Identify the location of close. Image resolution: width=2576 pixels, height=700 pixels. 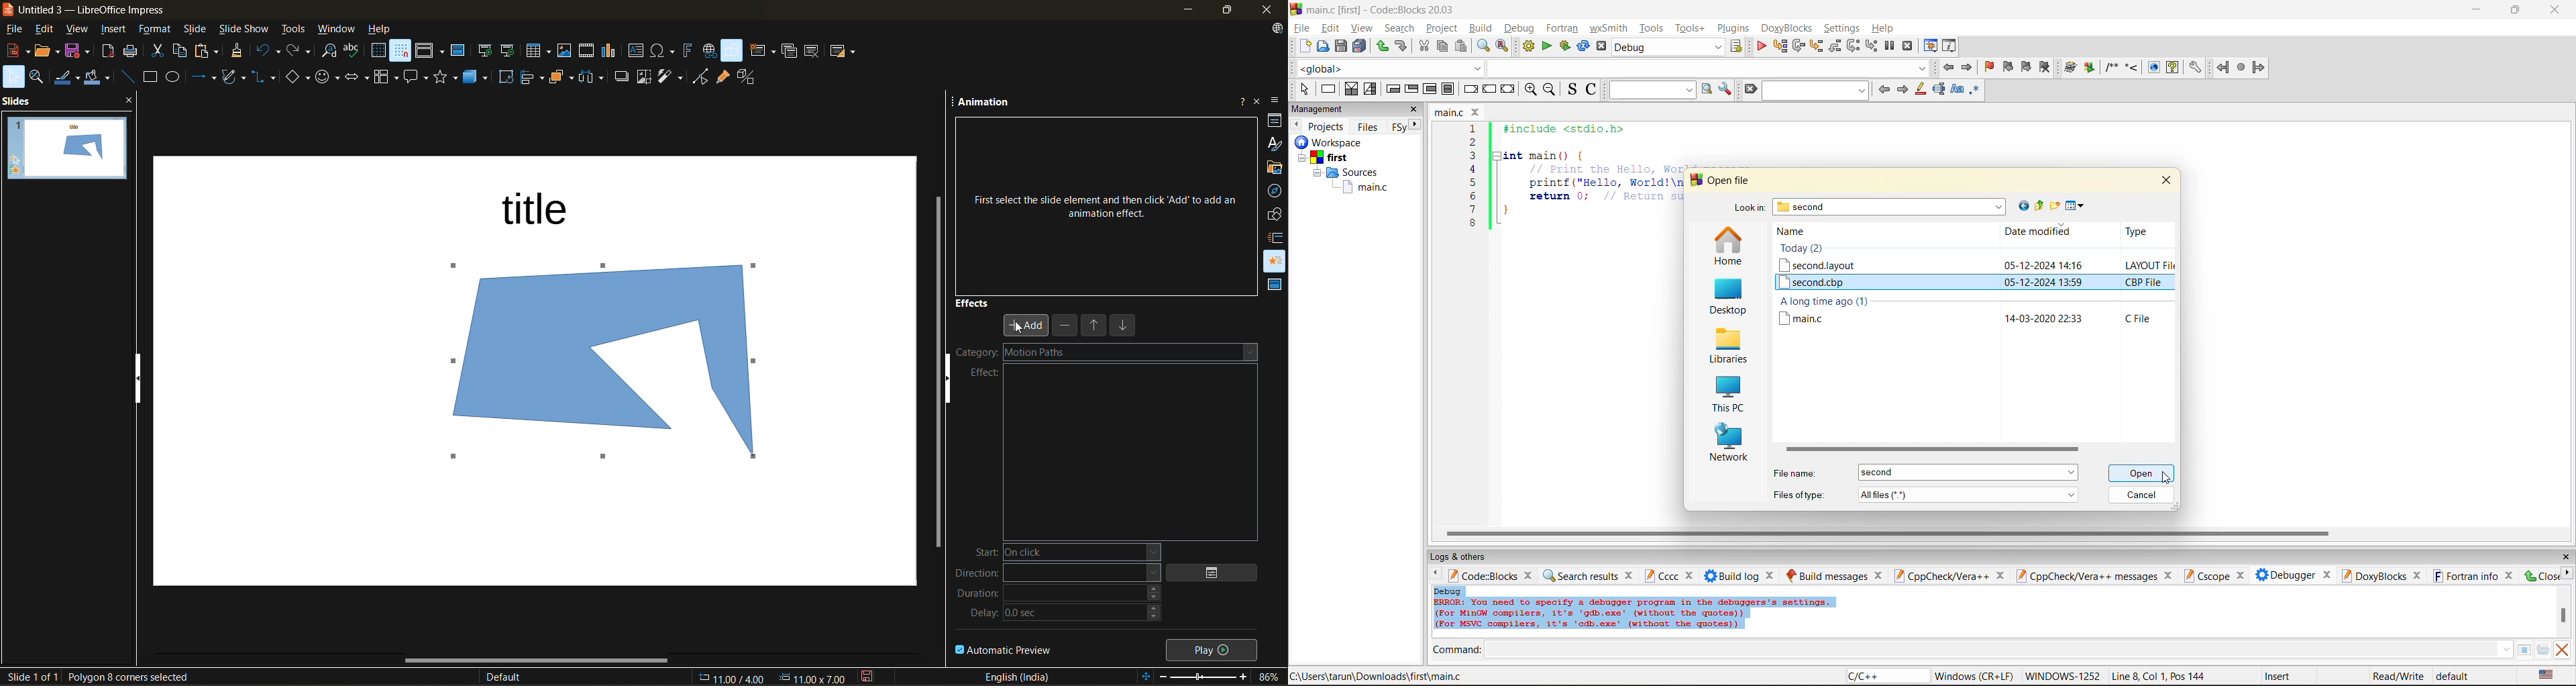
(2540, 575).